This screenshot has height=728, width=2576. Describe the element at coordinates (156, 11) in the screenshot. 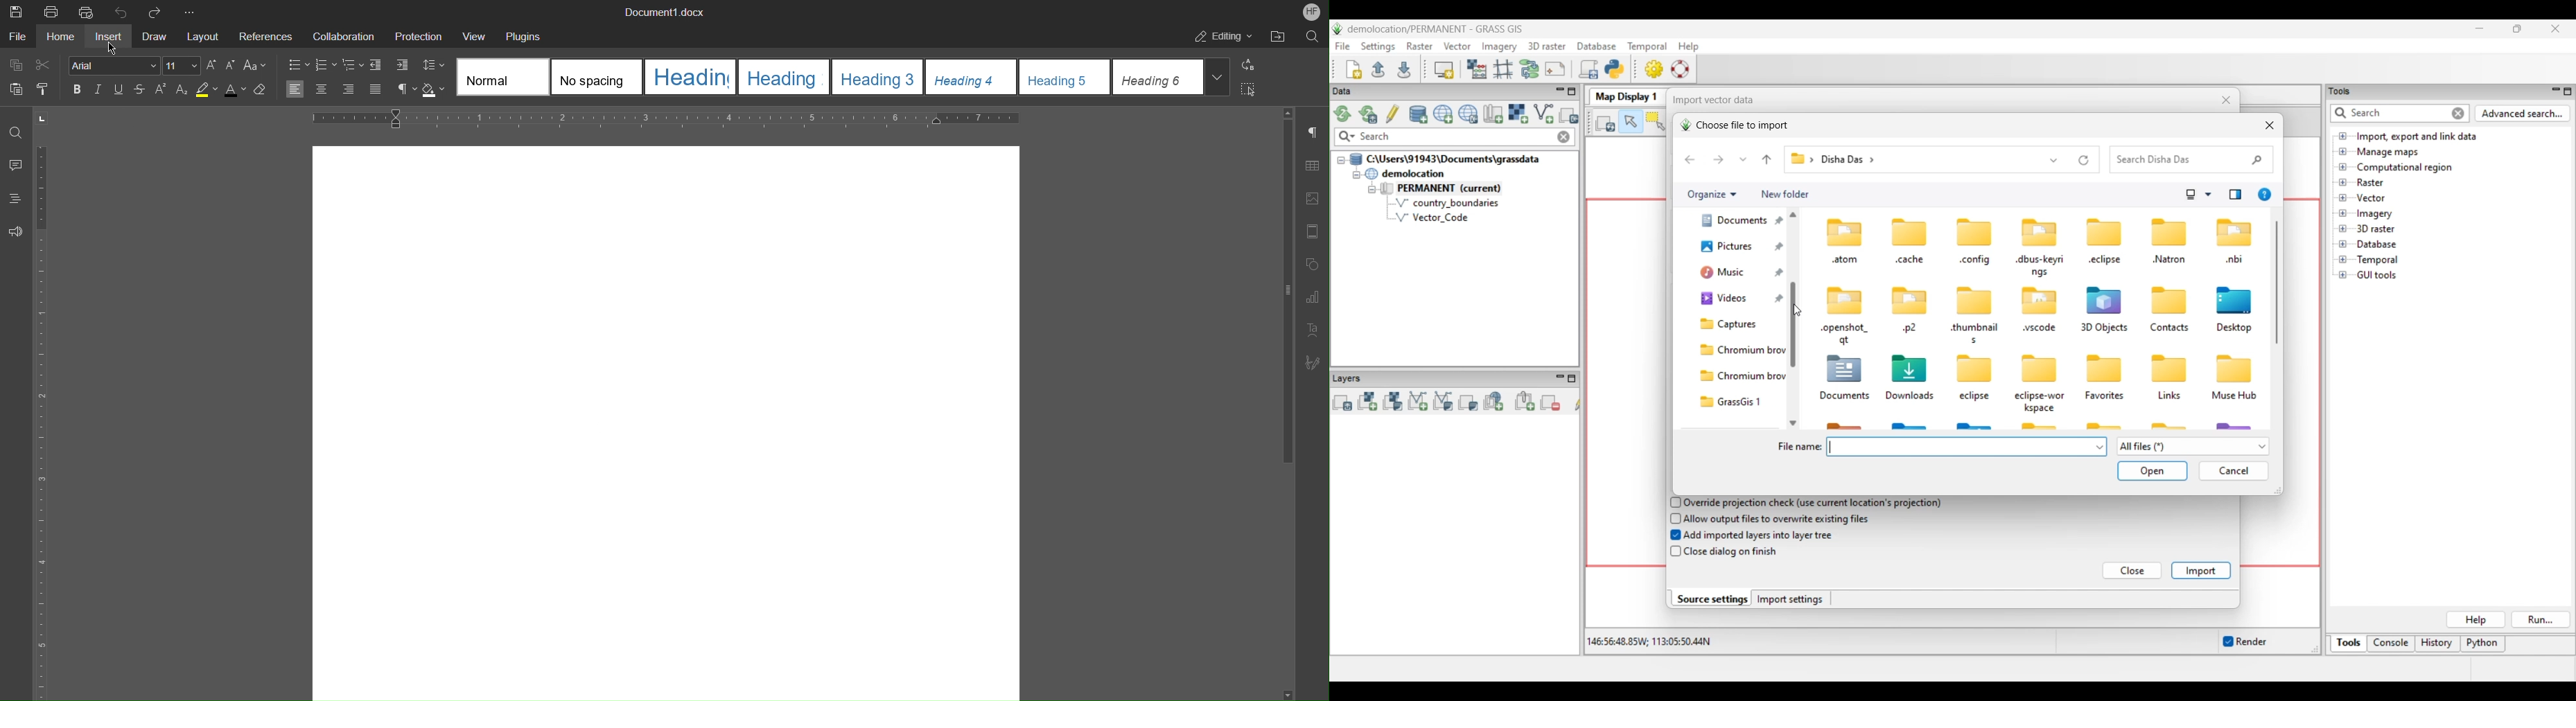

I see `Redo` at that location.